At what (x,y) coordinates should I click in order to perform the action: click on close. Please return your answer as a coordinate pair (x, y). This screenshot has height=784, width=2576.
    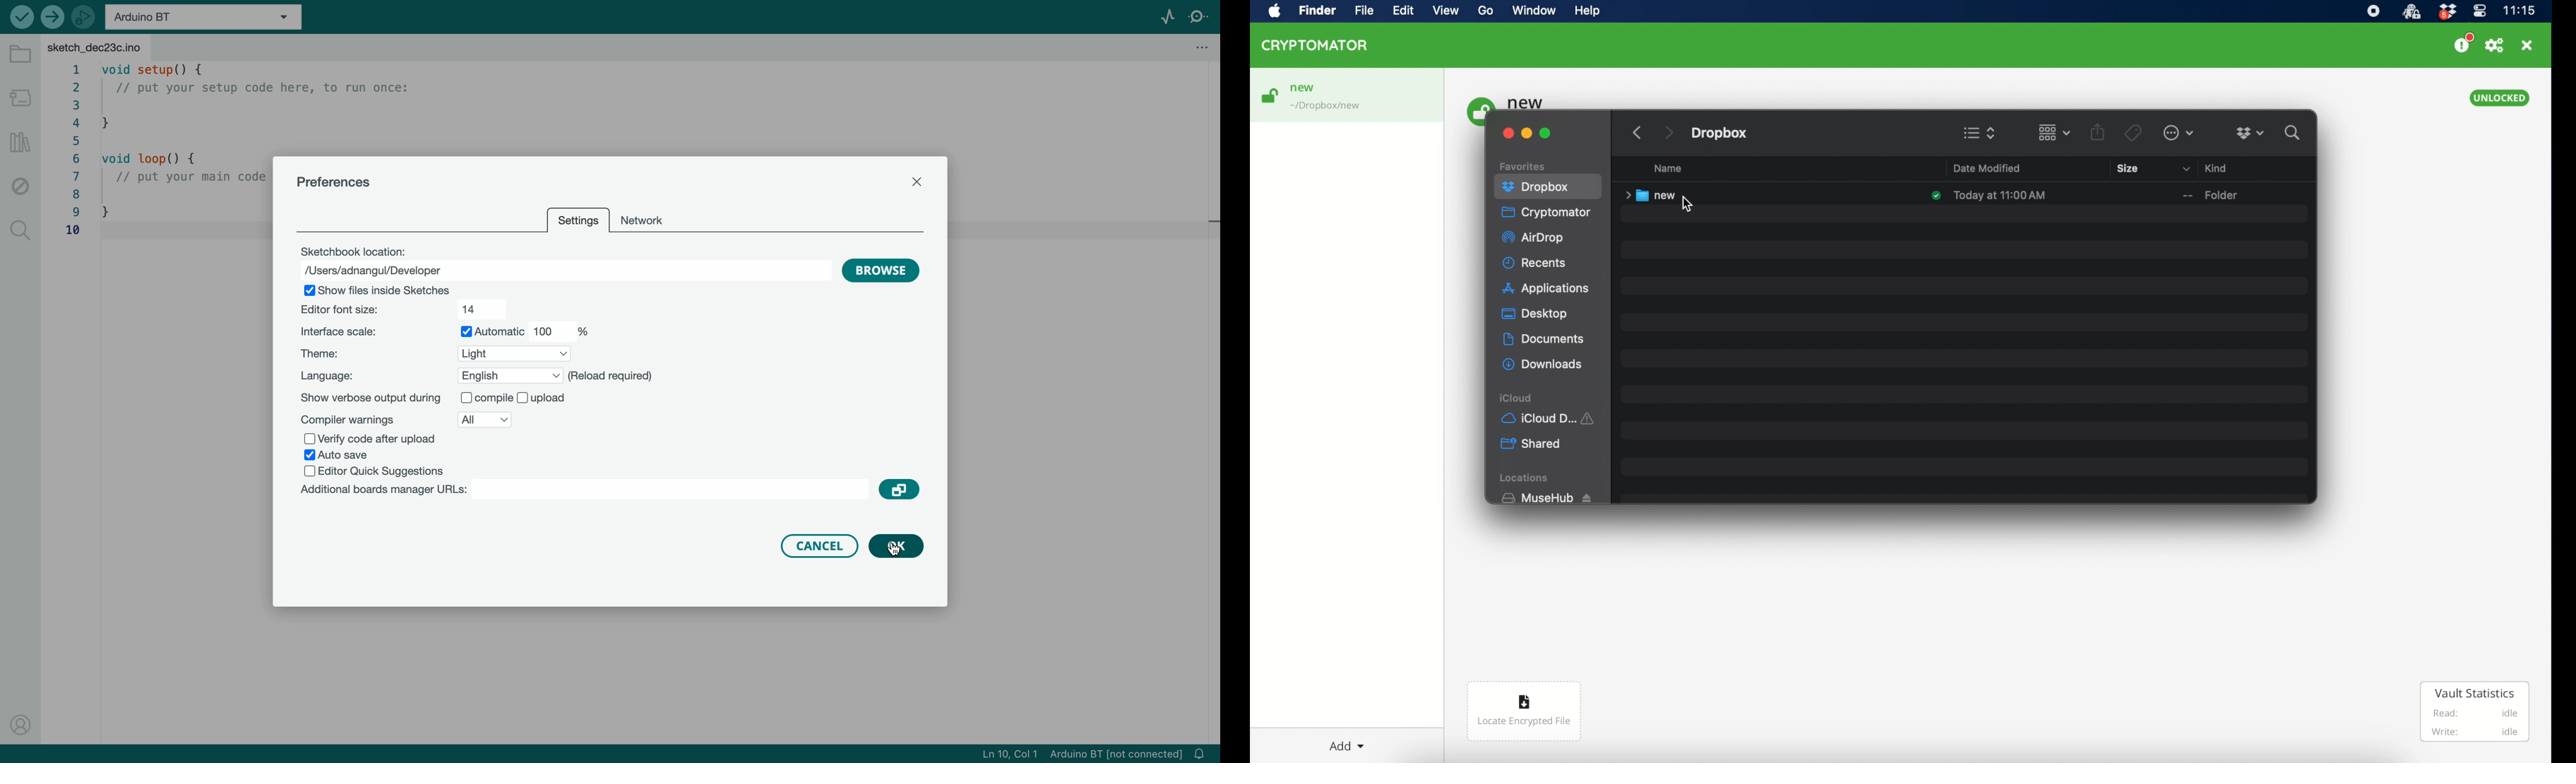
    Looking at the image, I should click on (2527, 45).